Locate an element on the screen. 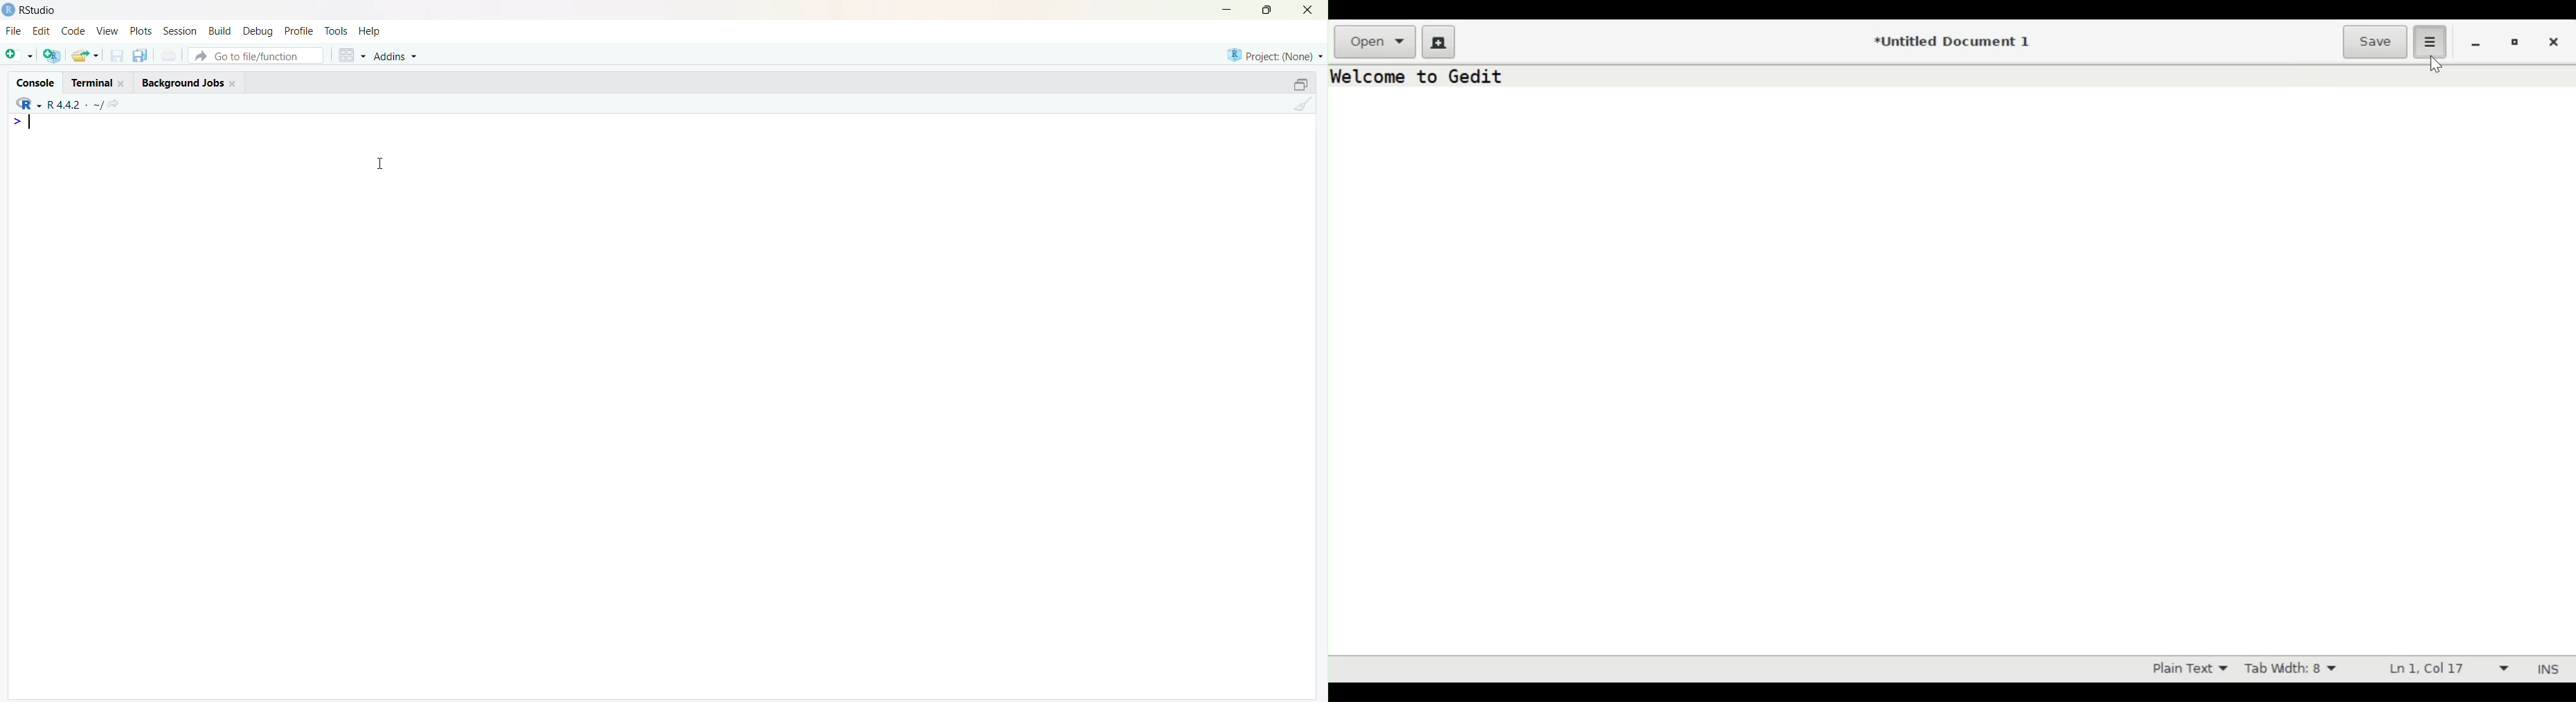  Prompt cursor is located at coordinates (16, 123).